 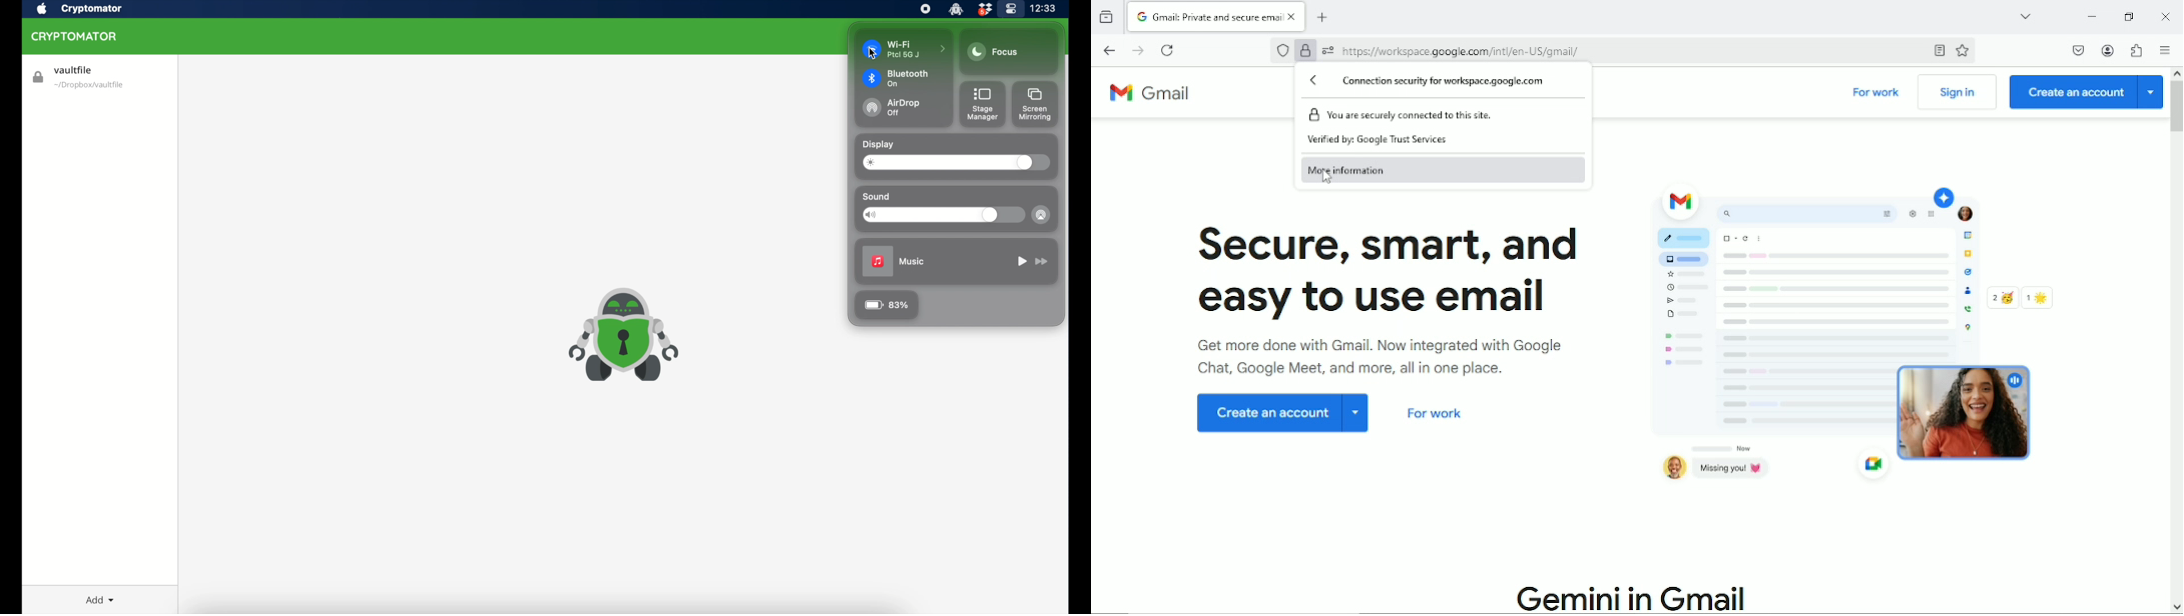 I want to click on Secure, smart and easy to use email, so click(x=1392, y=269).